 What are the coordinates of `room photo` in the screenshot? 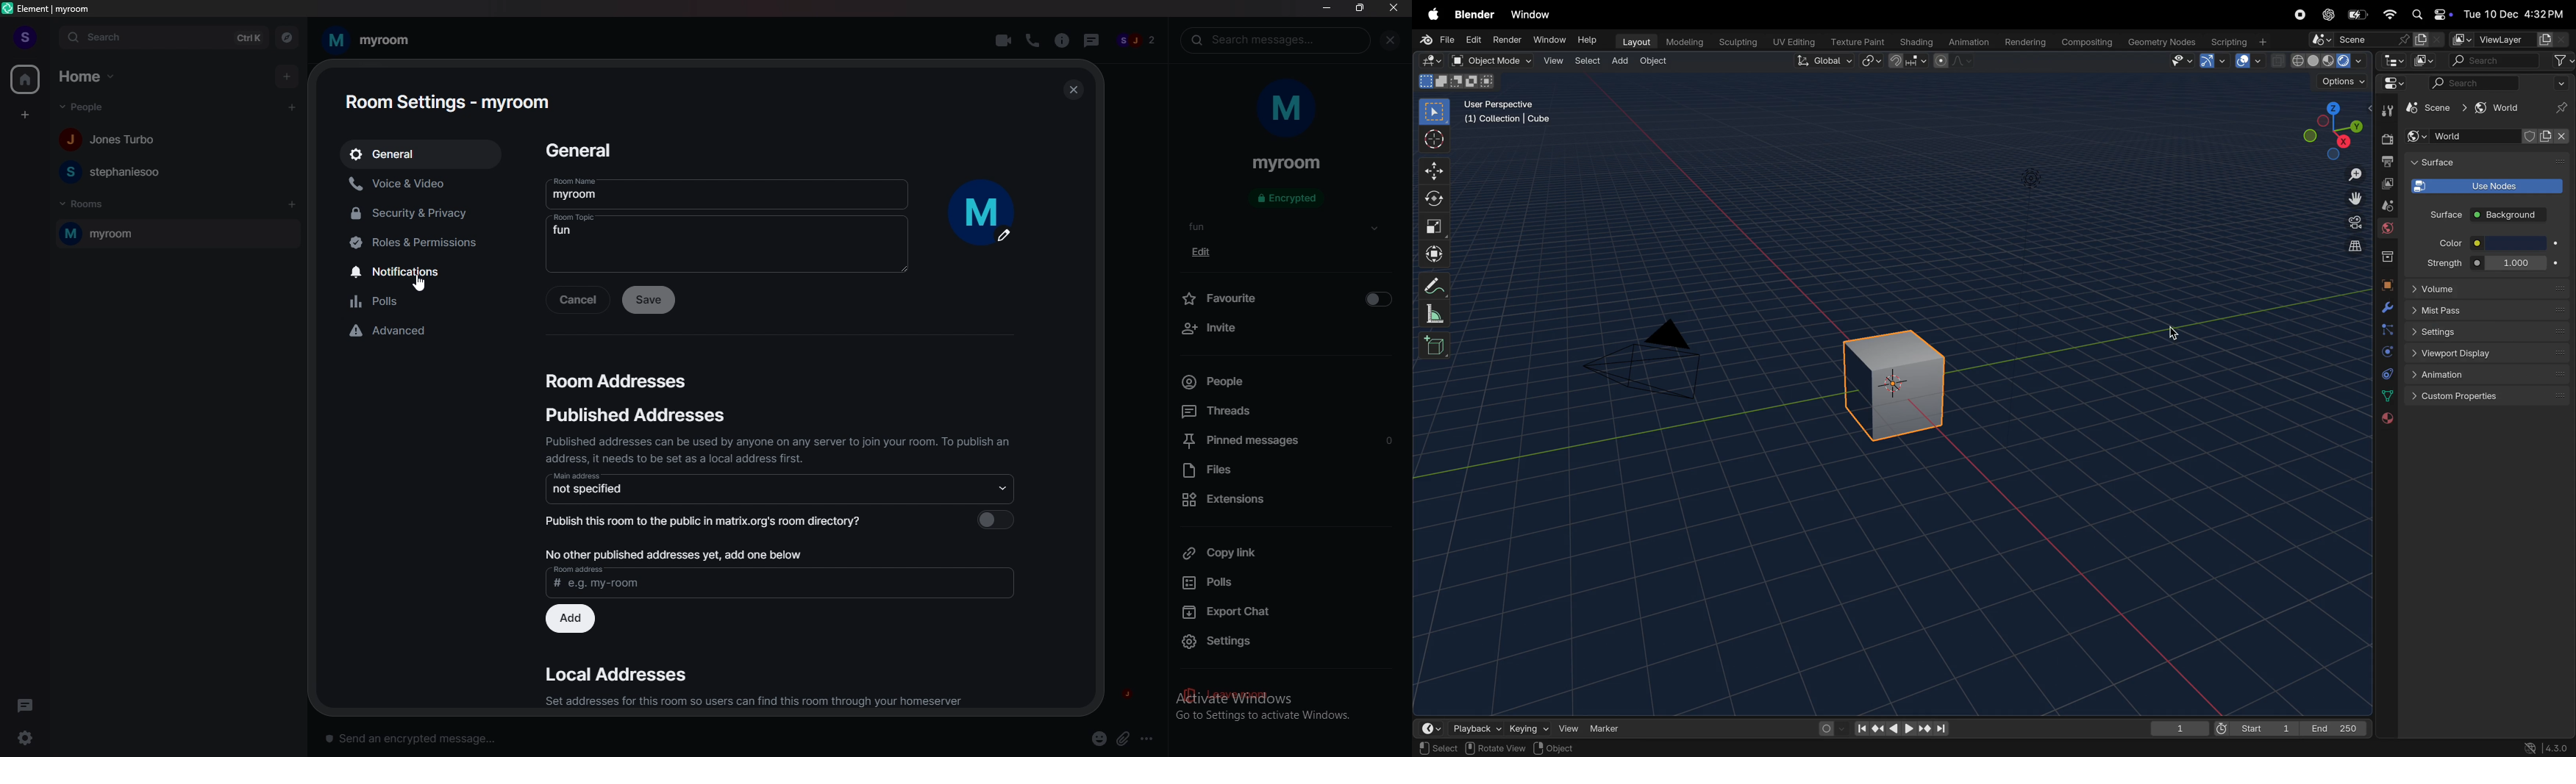 It's located at (985, 213).